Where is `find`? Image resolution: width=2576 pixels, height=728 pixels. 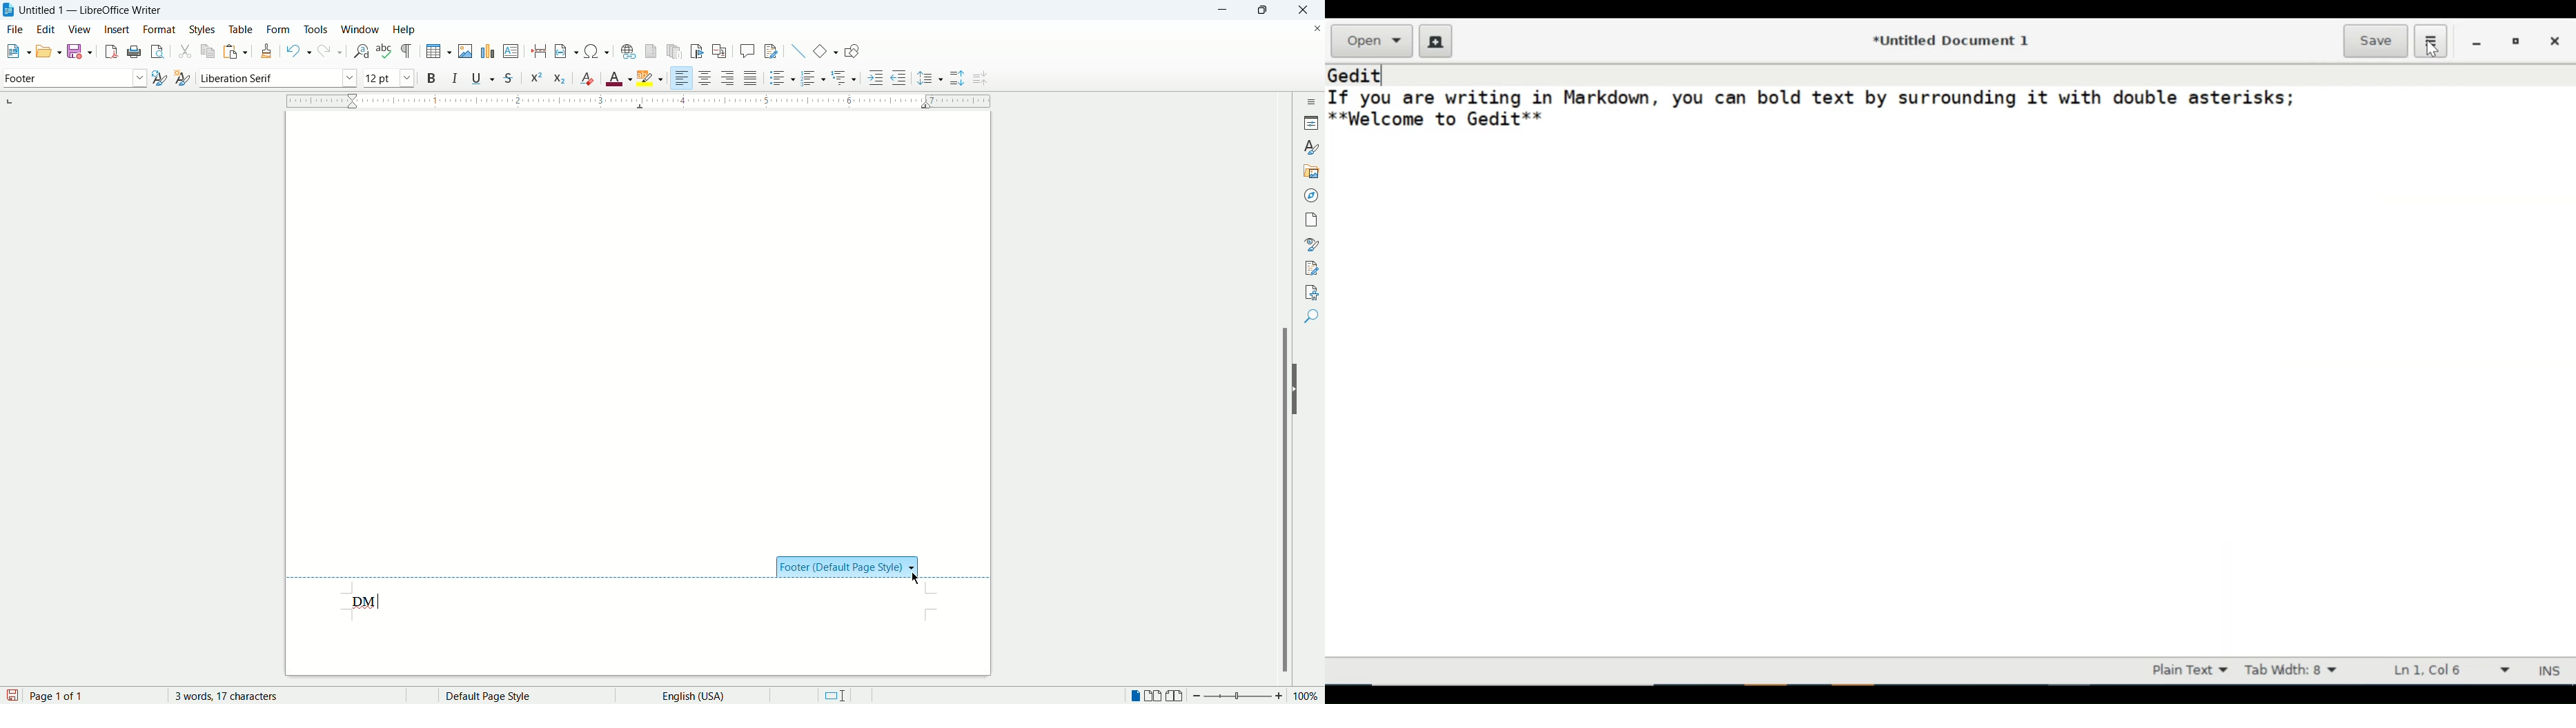
find is located at coordinates (1313, 315).